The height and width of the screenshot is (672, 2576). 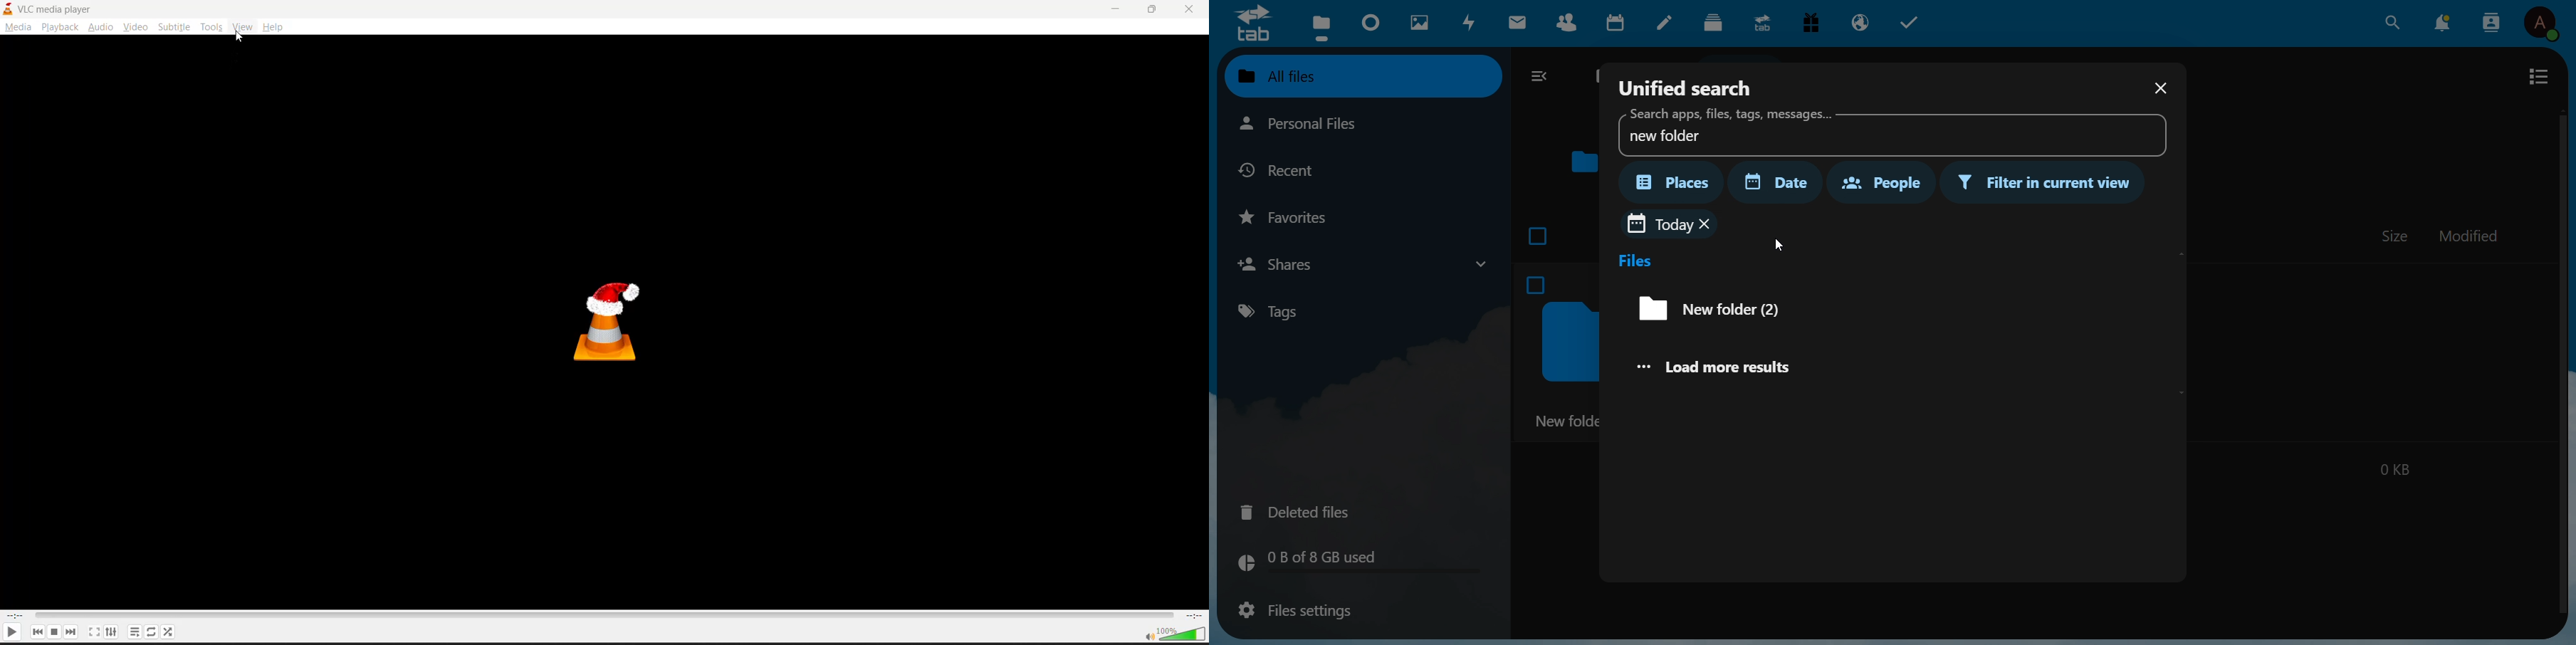 I want to click on tags, so click(x=1280, y=311).